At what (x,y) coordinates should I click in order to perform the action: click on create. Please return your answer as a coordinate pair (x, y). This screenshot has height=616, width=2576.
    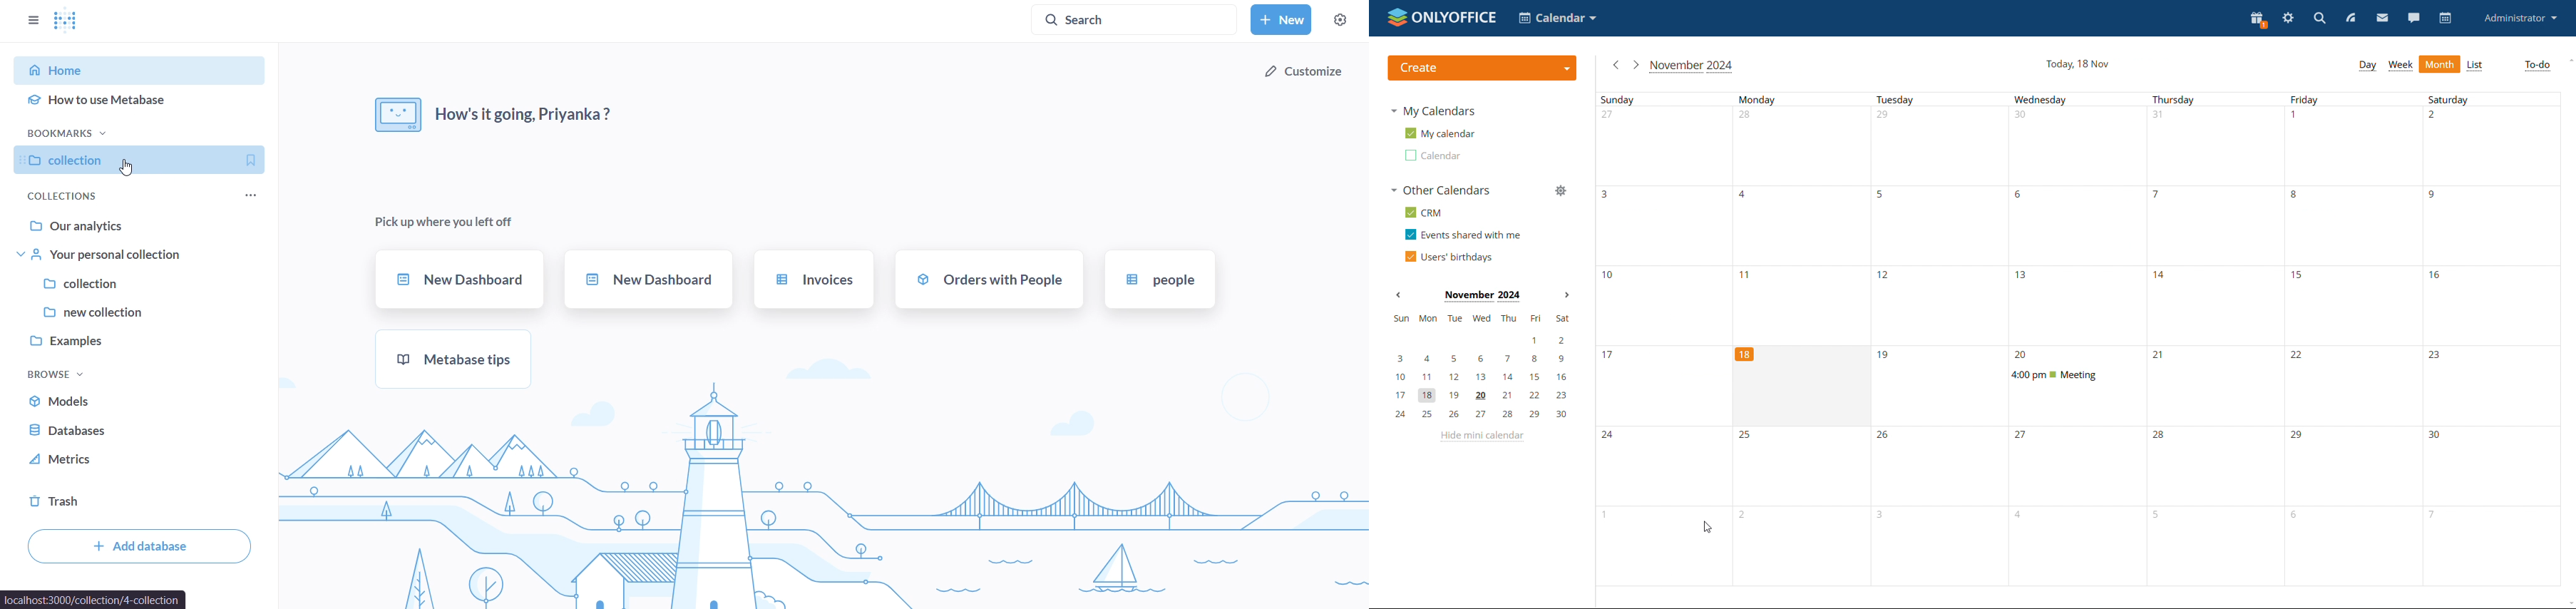
    Looking at the image, I should click on (1483, 69).